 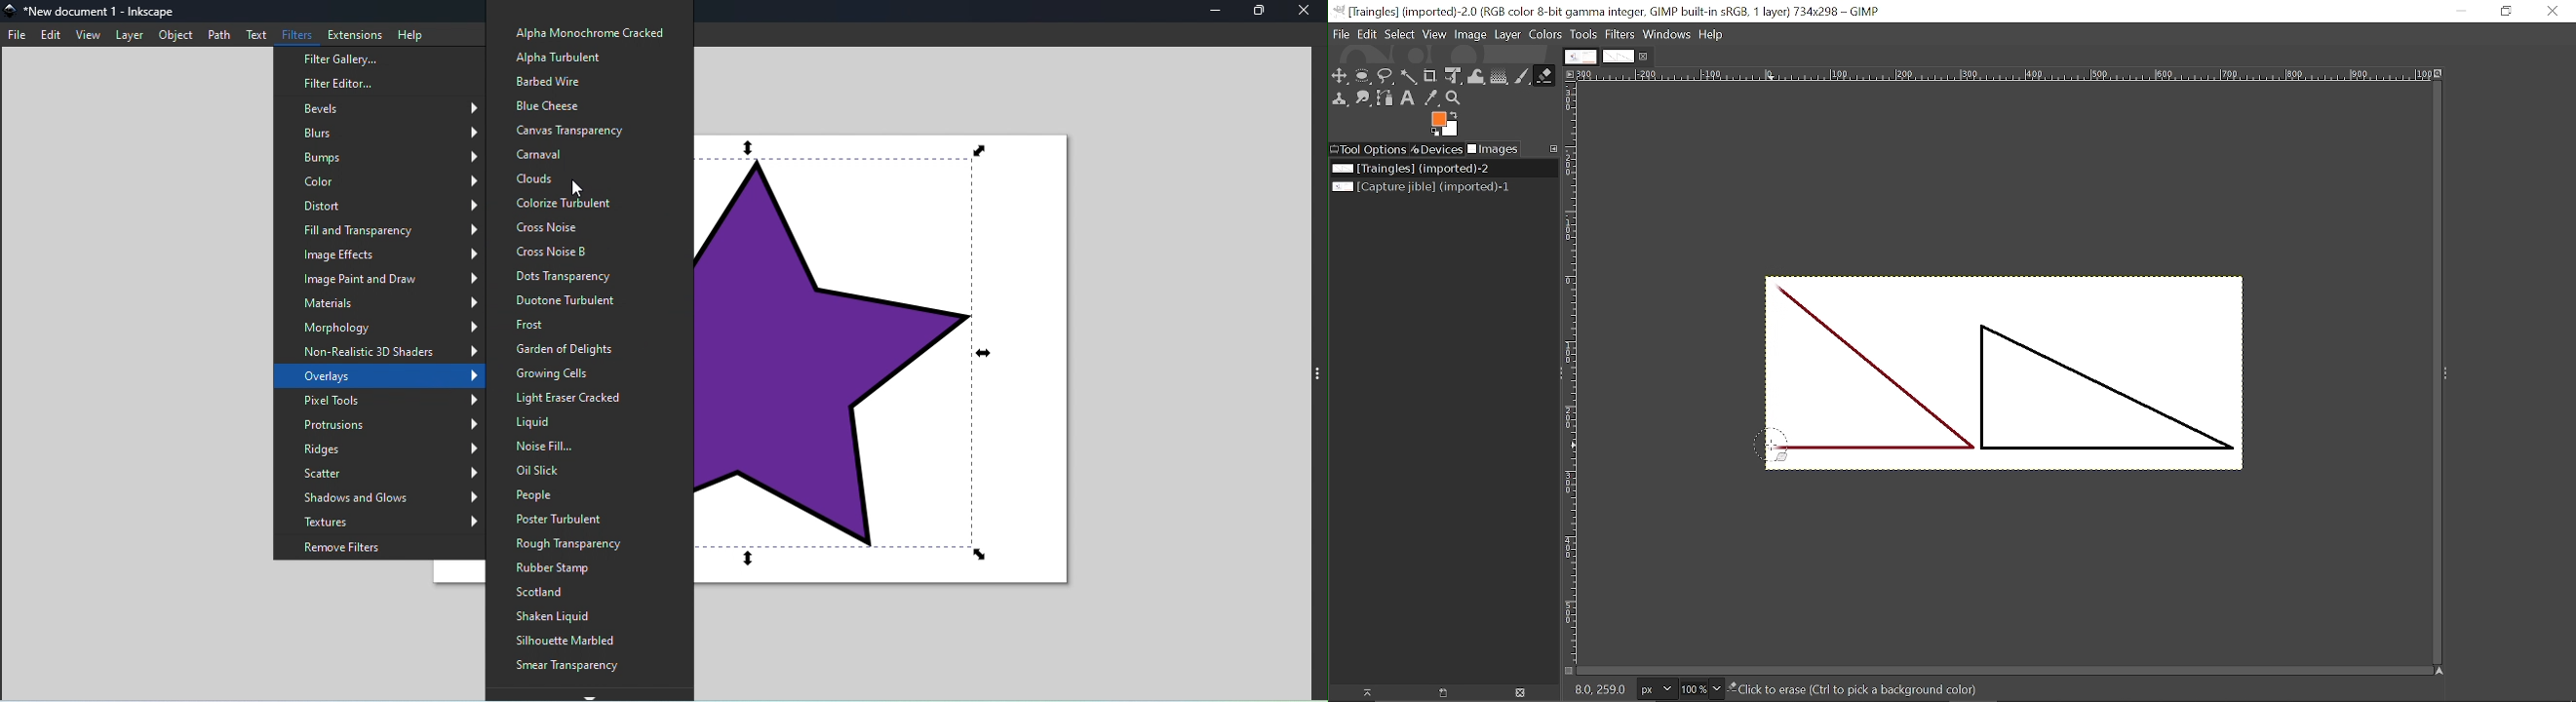 I want to click on Path tool, so click(x=1385, y=98).